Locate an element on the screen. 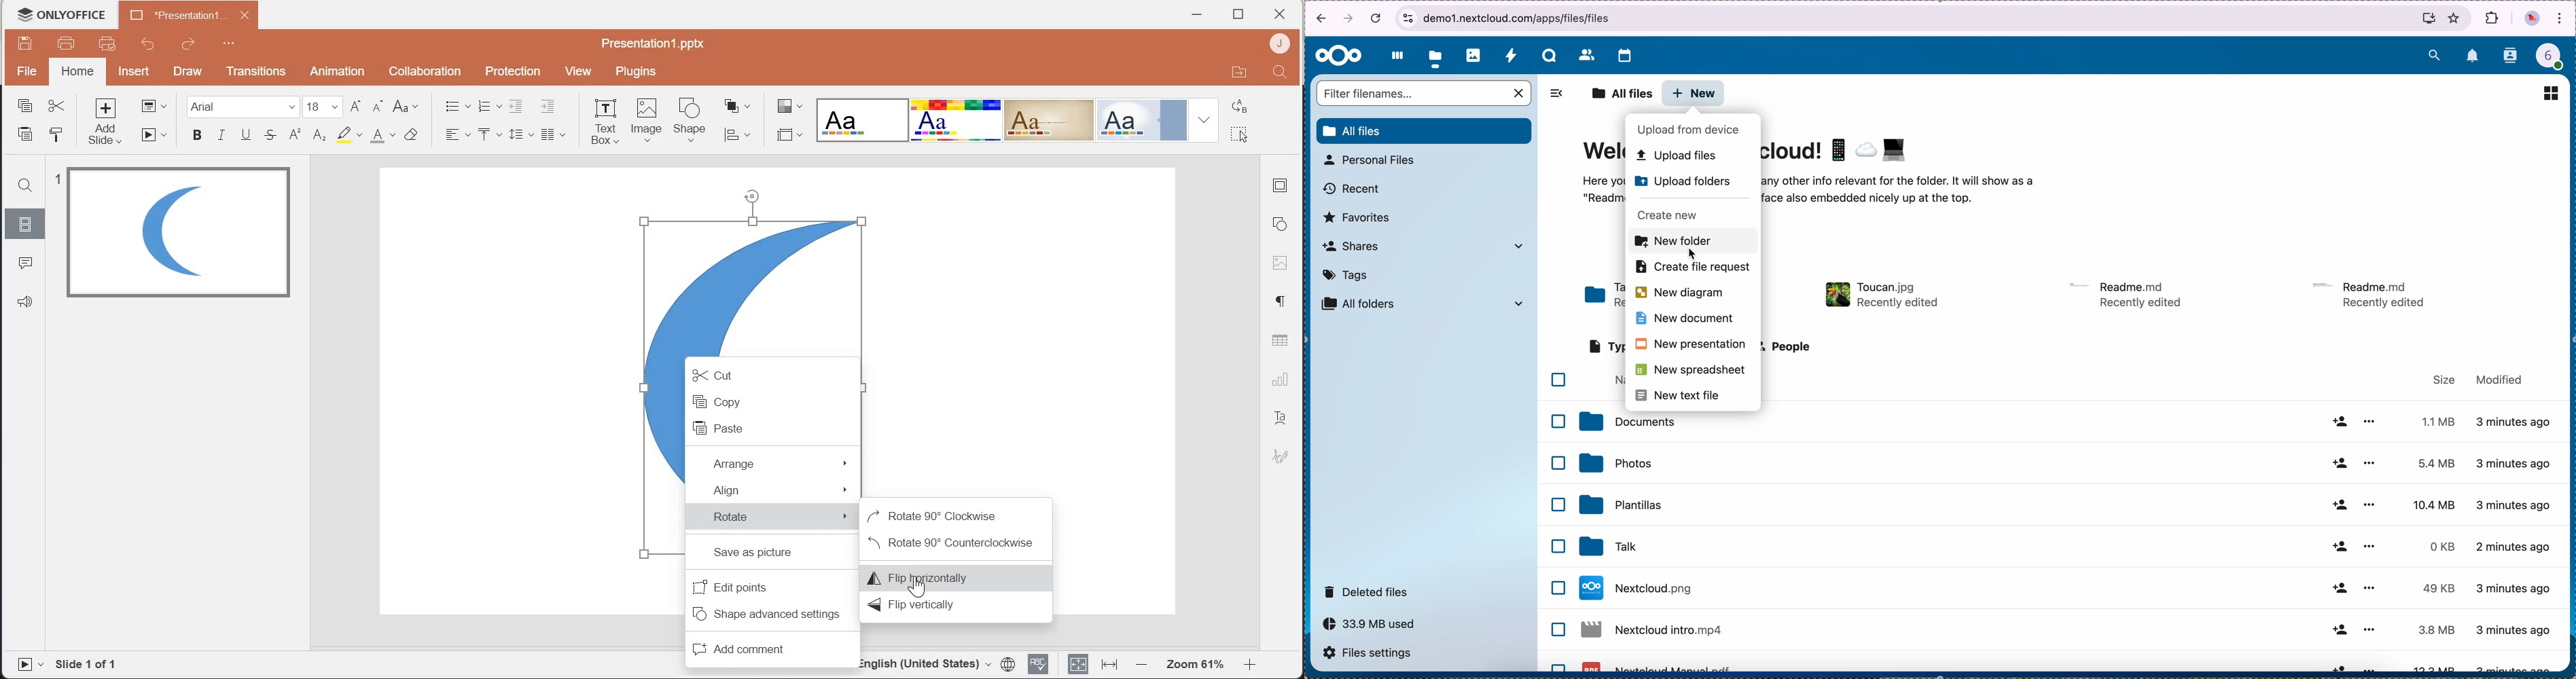 Image resolution: width=2576 pixels, height=700 pixels. share is located at coordinates (2339, 462).